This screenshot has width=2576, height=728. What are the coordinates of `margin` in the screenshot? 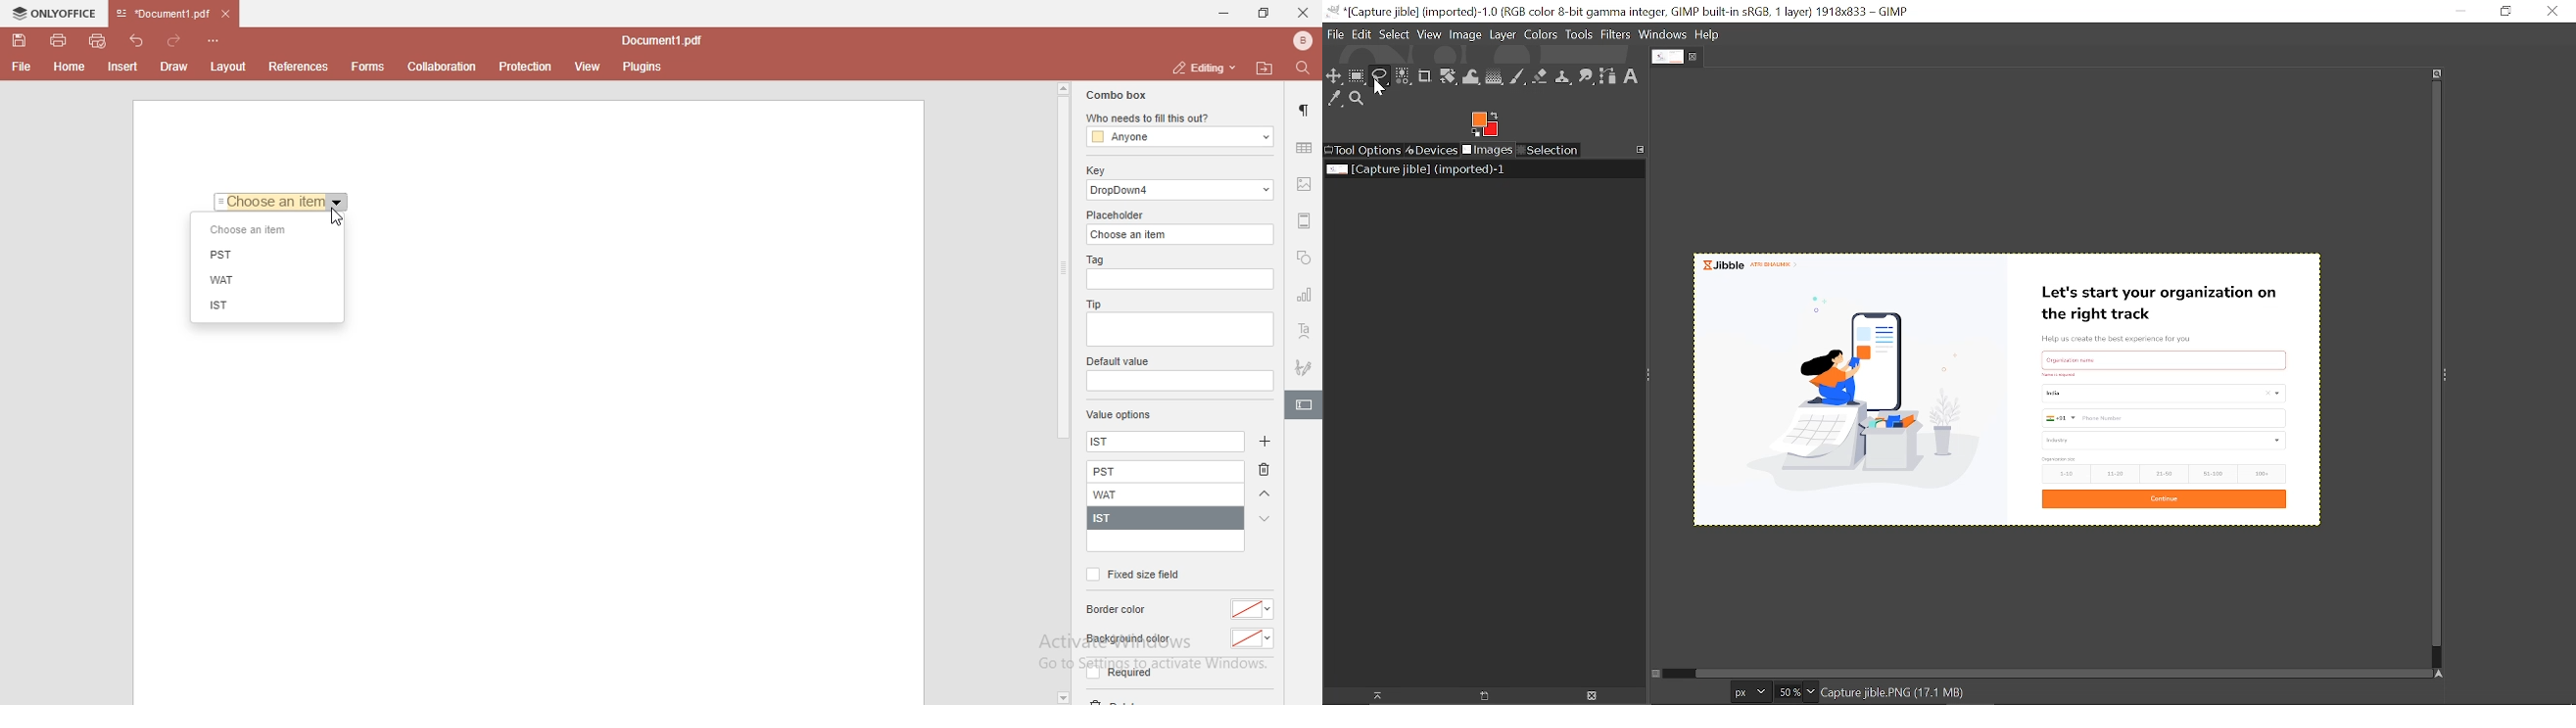 It's located at (1306, 219).